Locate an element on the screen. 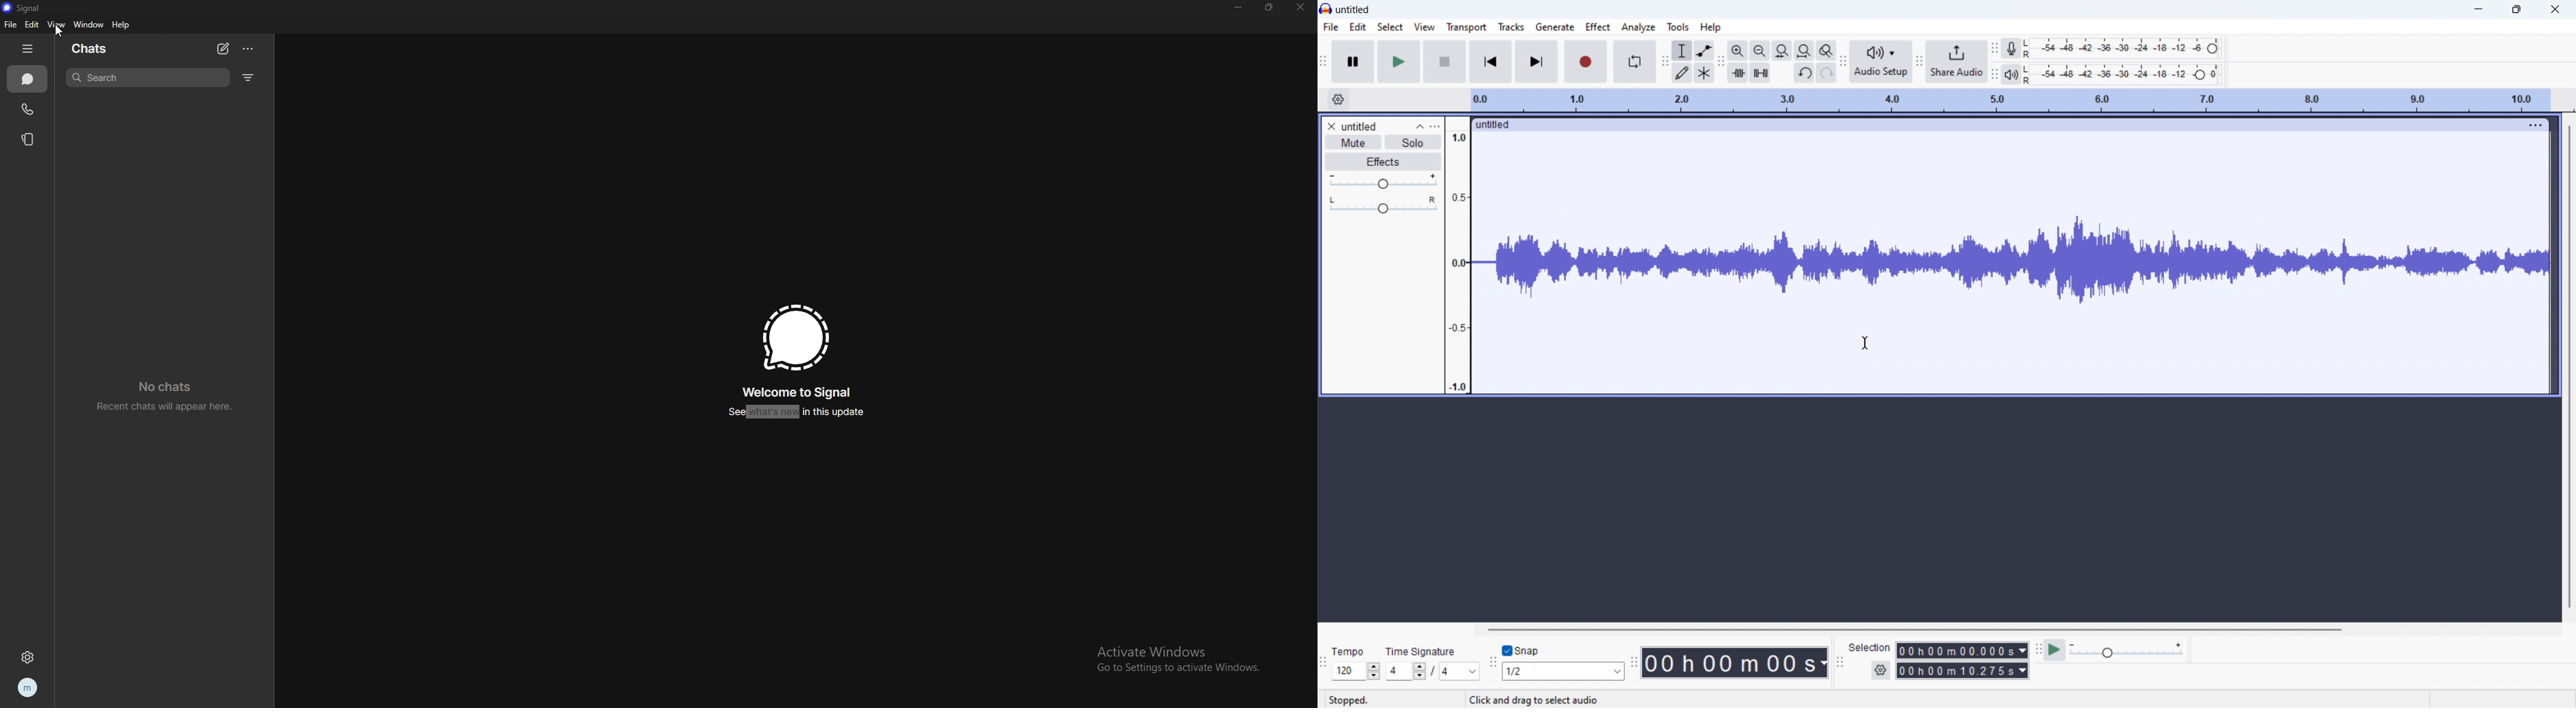 The height and width of the screenshot is (728, 2576). envelop tool is located at coordinates (1704, 50).